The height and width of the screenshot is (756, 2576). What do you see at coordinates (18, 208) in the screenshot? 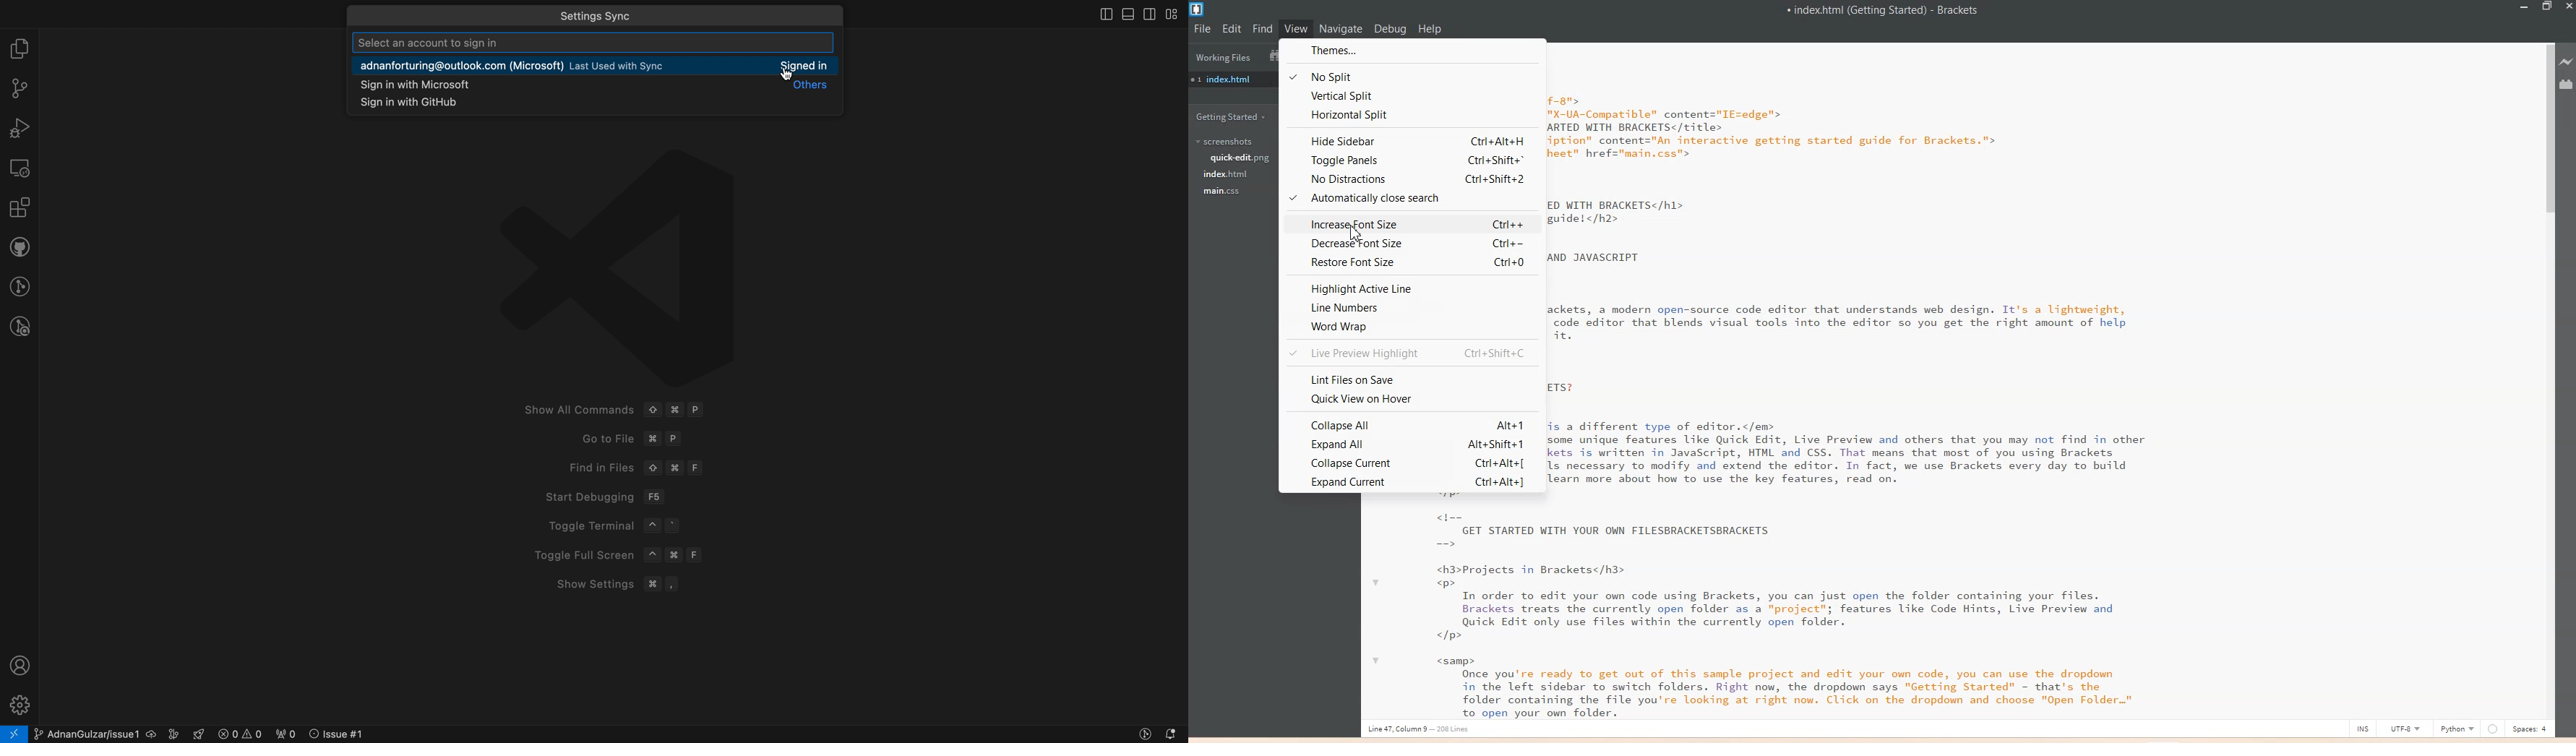
I see `extensions` at bounding box center [18, 208].